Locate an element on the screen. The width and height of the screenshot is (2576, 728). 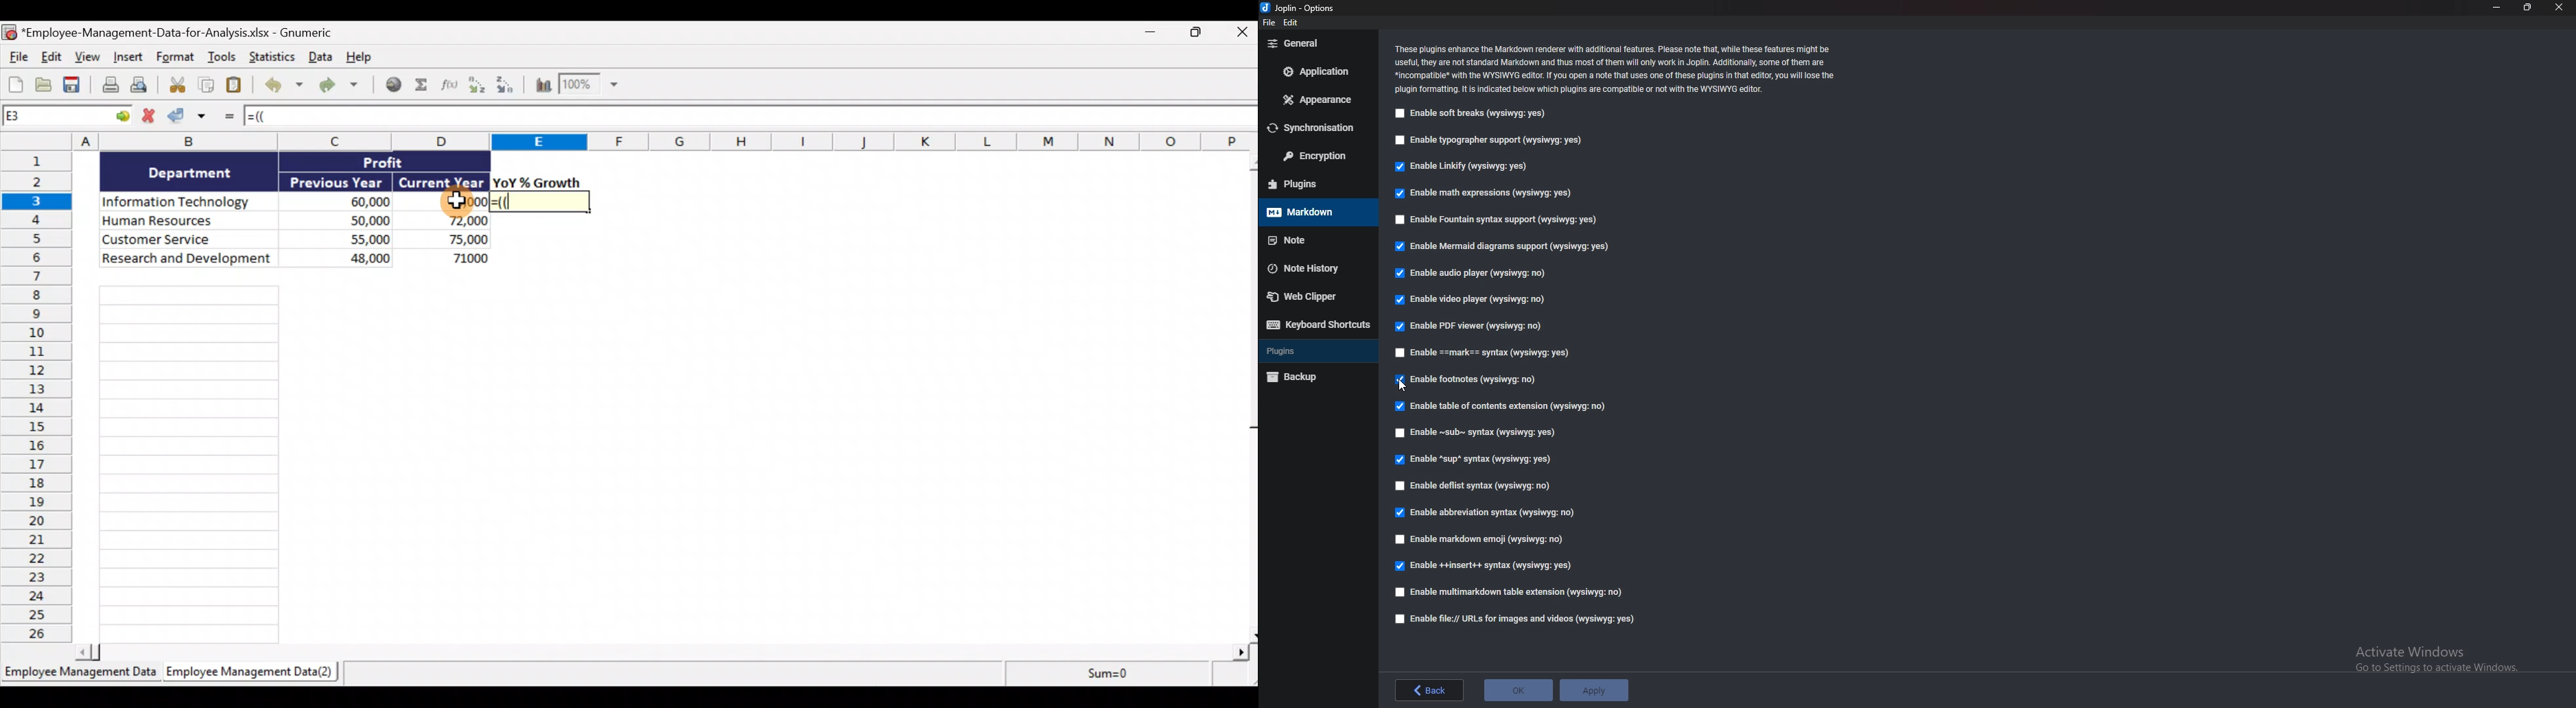
Enable multi markdown table is located at coordinates (1513, 592).